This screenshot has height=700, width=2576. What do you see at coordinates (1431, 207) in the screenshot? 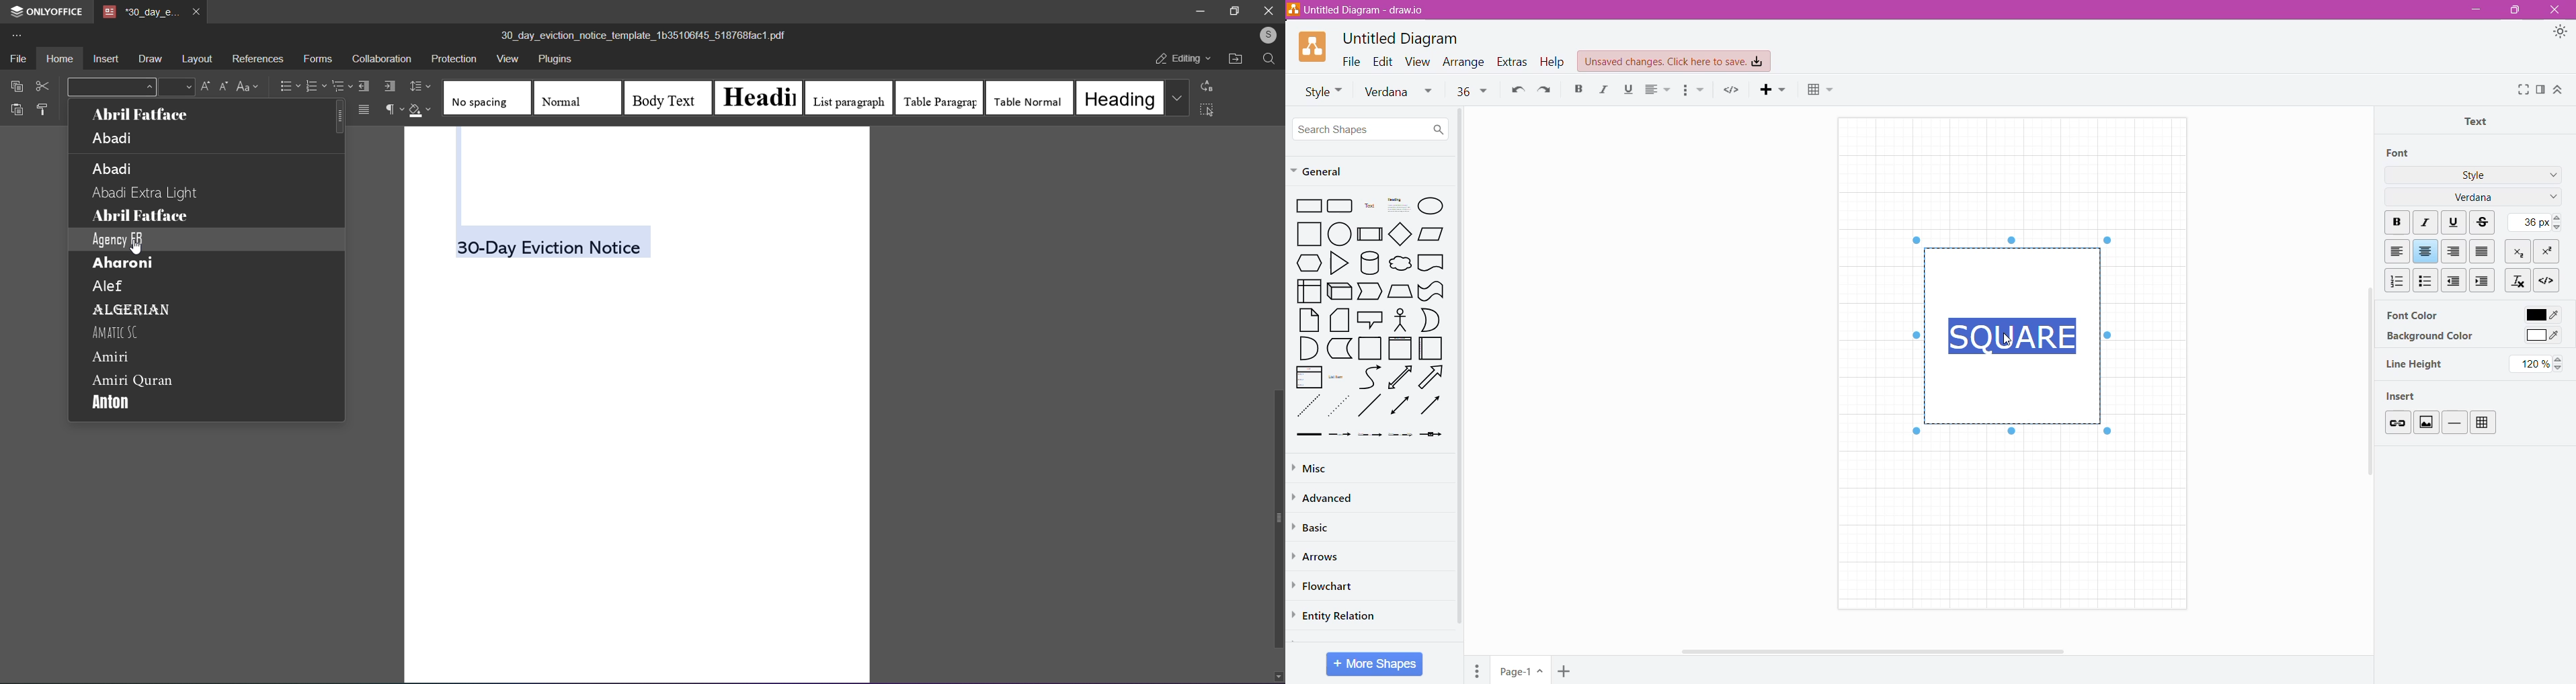
I see `Ellipse` at bounding box center [1431, 207].